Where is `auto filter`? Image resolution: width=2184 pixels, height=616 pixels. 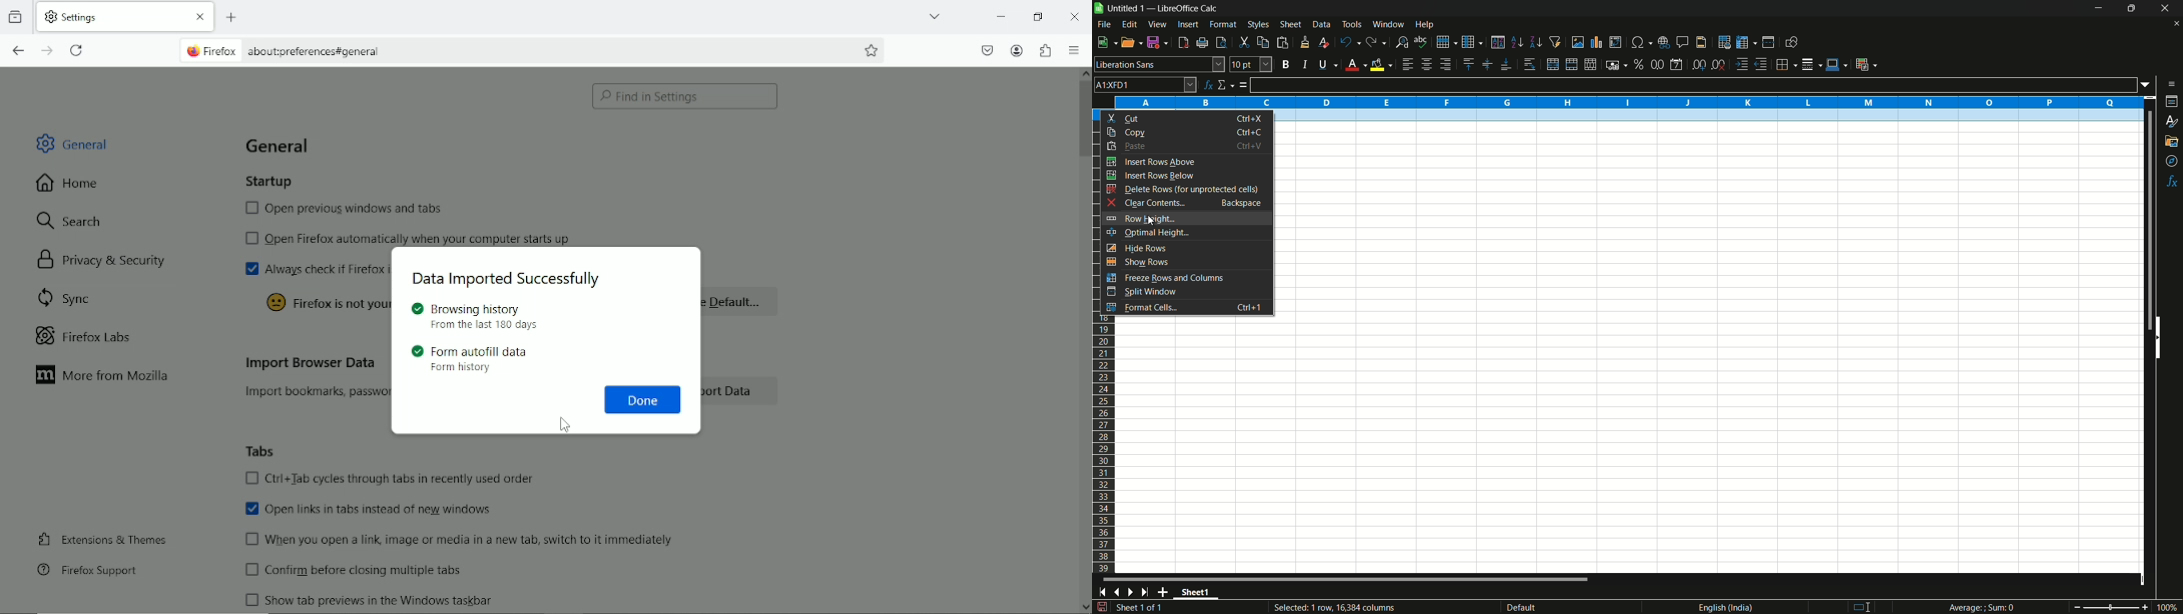
auto filter is located at coordinates (1556, 42).